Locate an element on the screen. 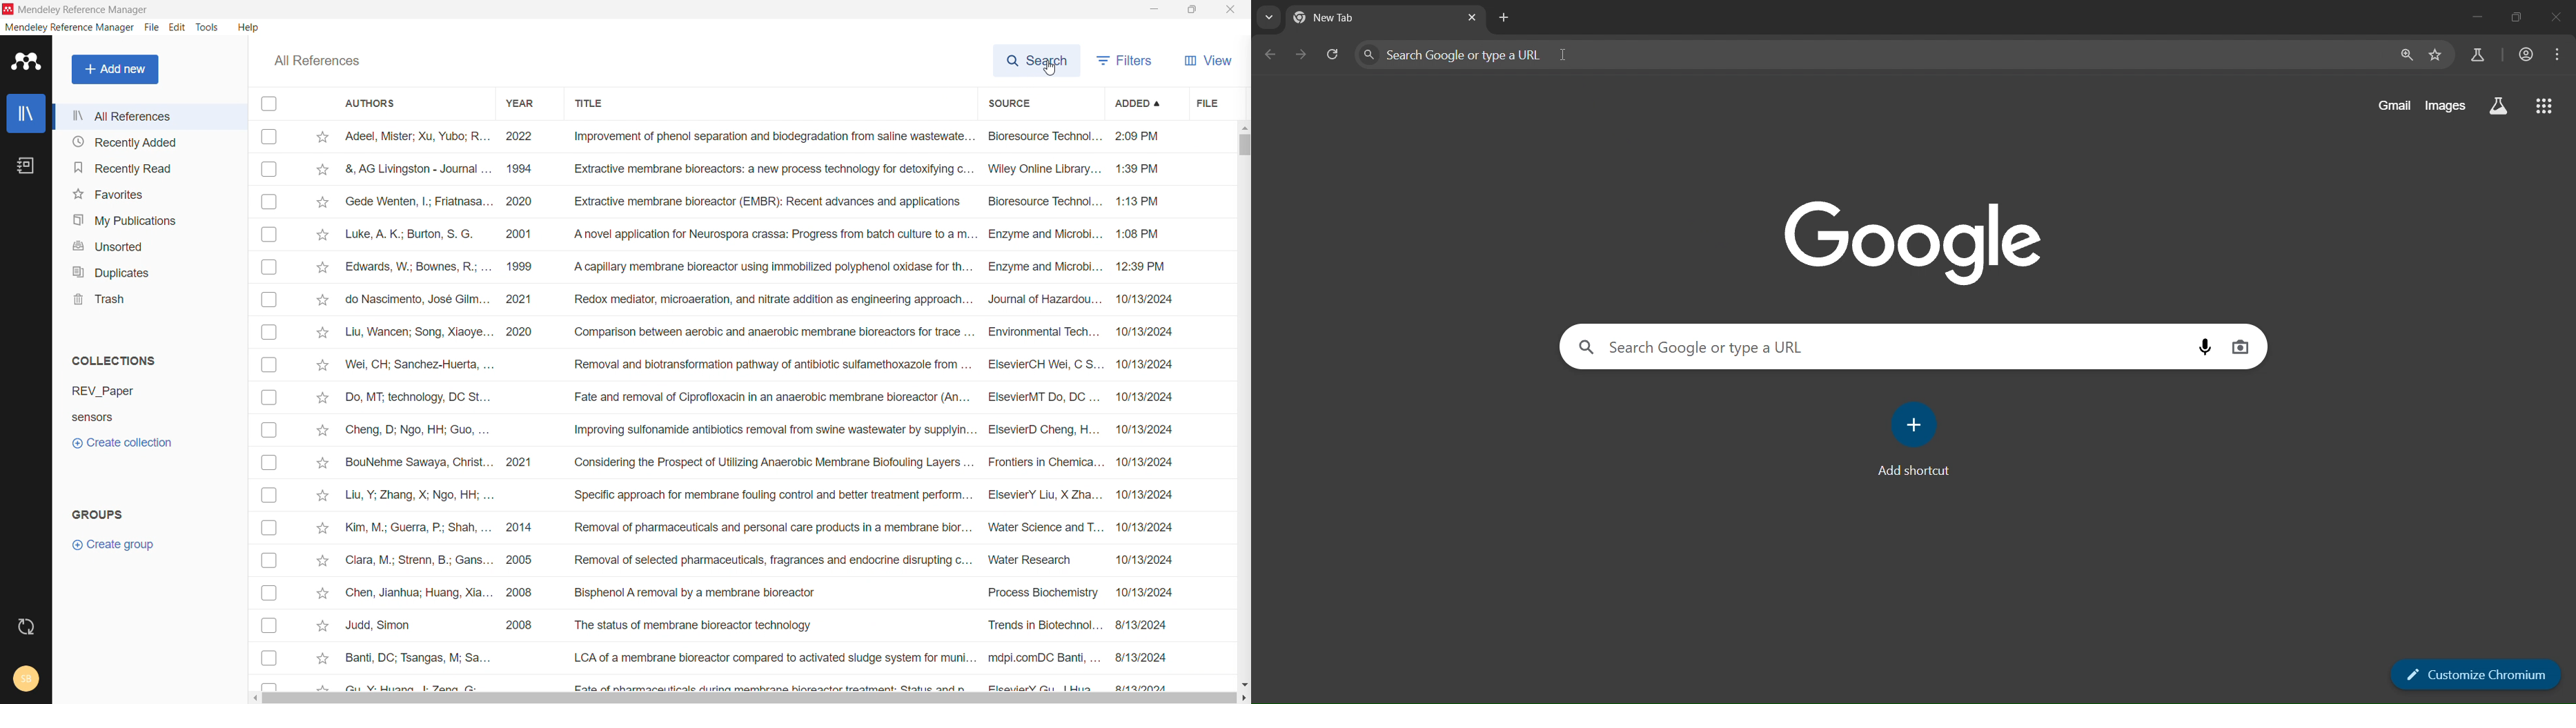 This screenshot has width=2576, height=728. recently added is located at coordinates (151, 142).